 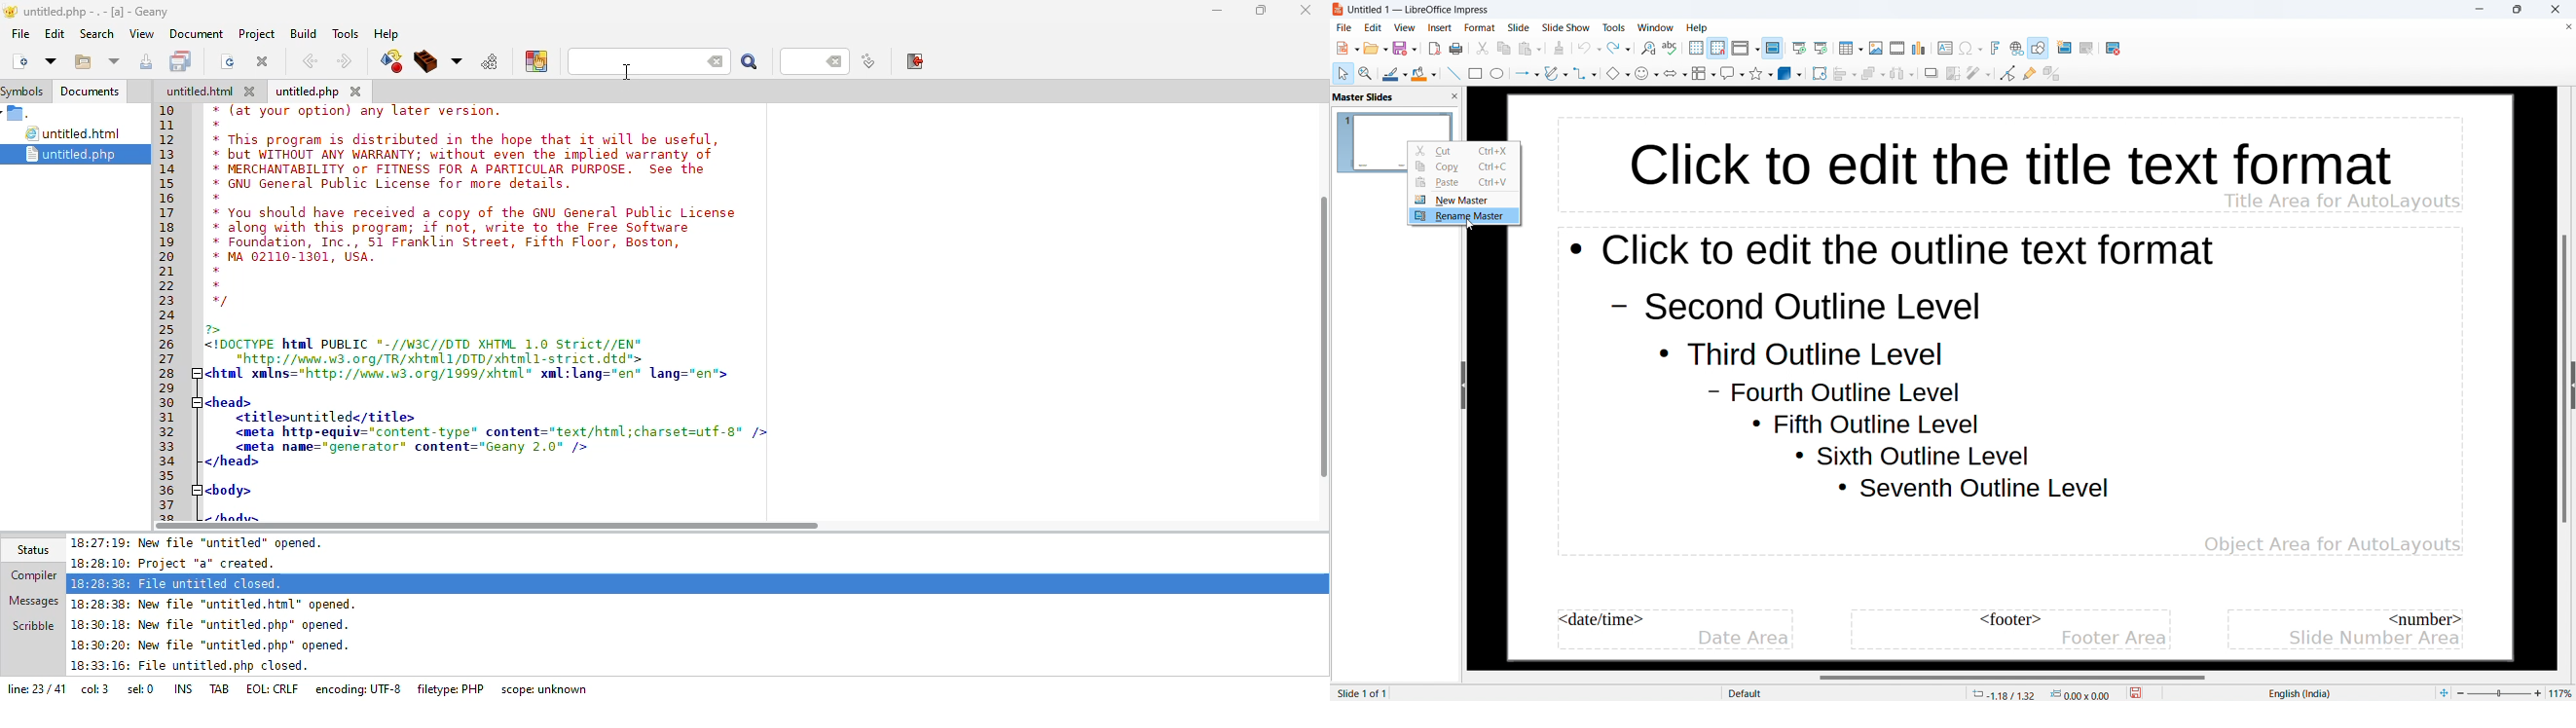 What do you see at coordinates (1954, 73) in the screenshot?
I see `crop` at bounding box center [1954, 73].